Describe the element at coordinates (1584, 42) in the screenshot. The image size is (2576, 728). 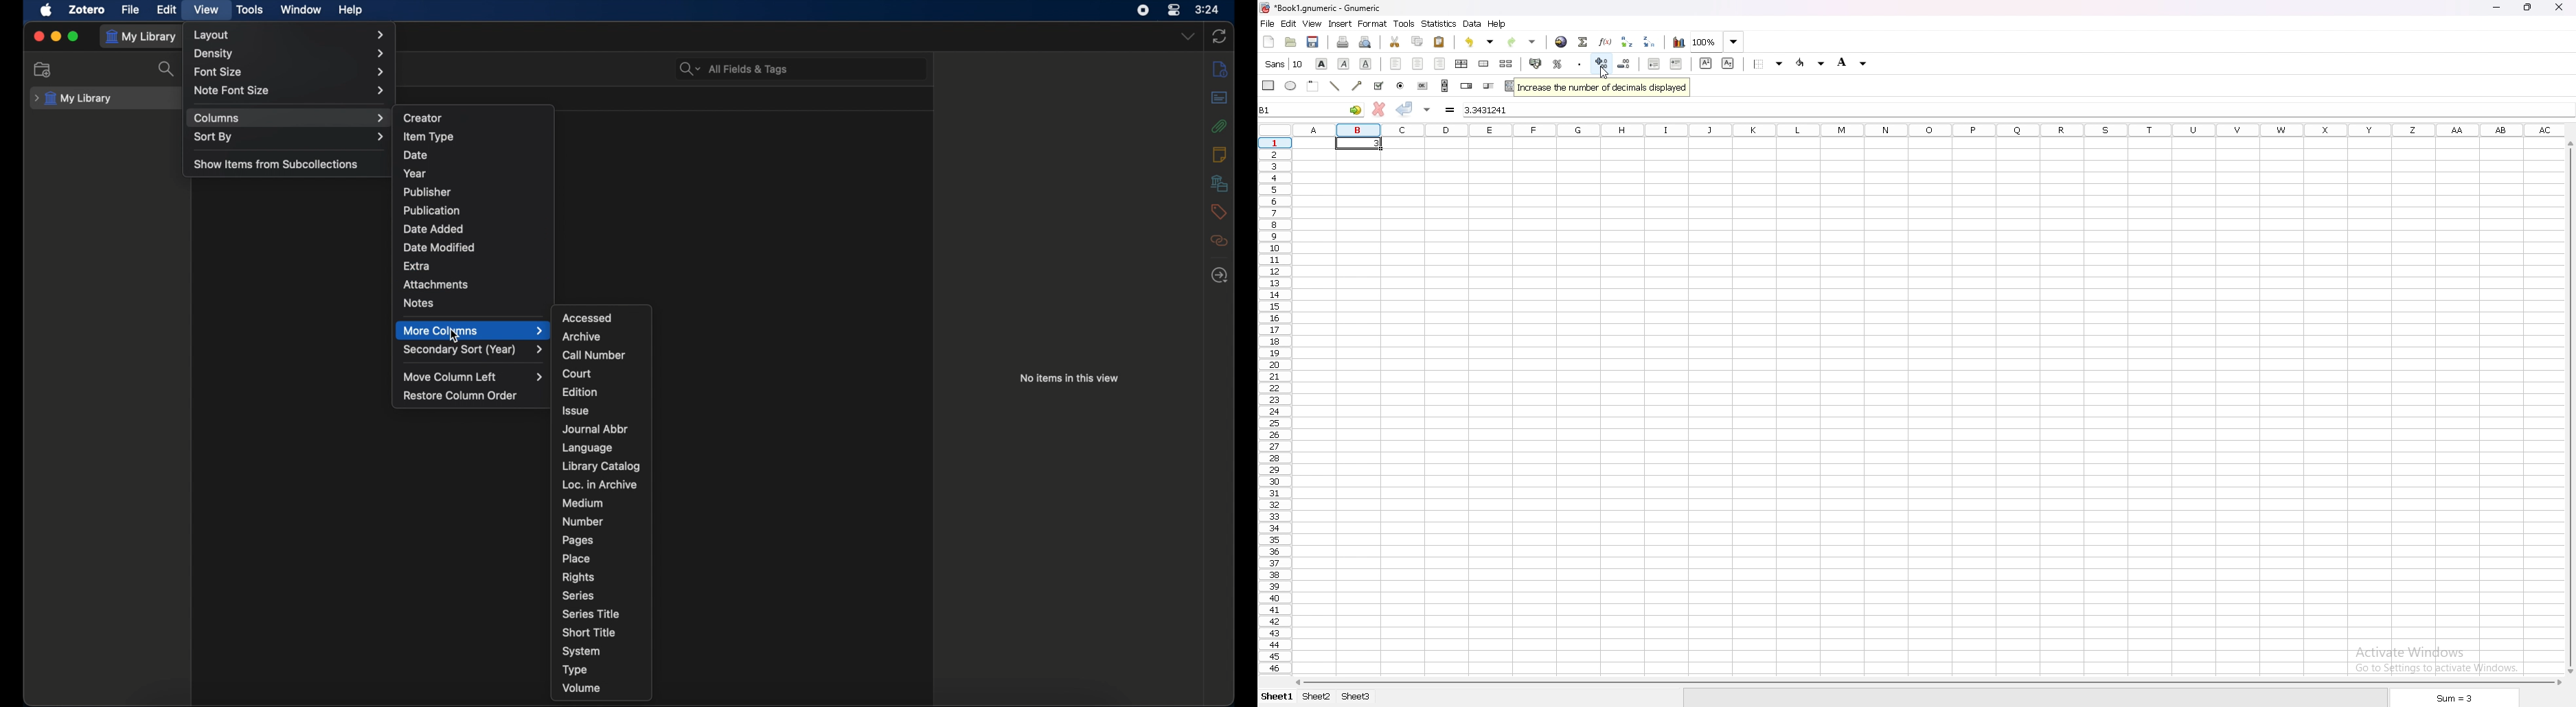
I see `summation` at that location.